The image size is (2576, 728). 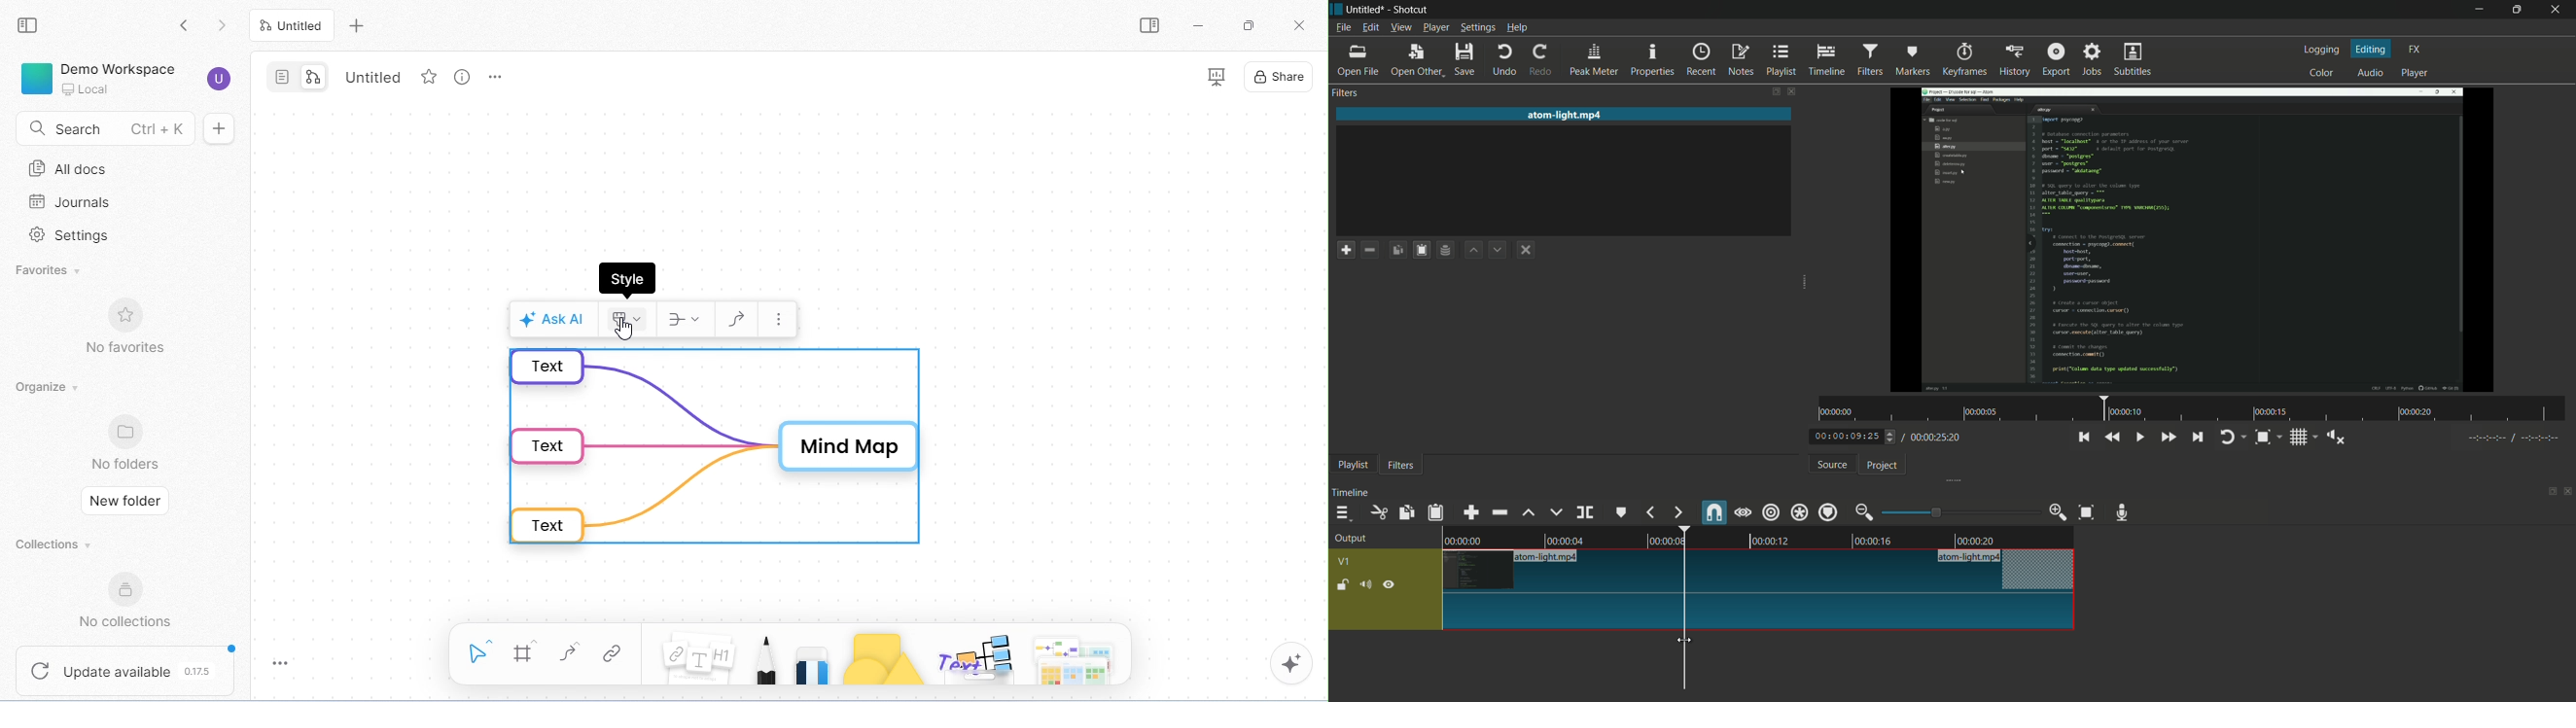 I want to click on notes, so click(x=1741, y=60).